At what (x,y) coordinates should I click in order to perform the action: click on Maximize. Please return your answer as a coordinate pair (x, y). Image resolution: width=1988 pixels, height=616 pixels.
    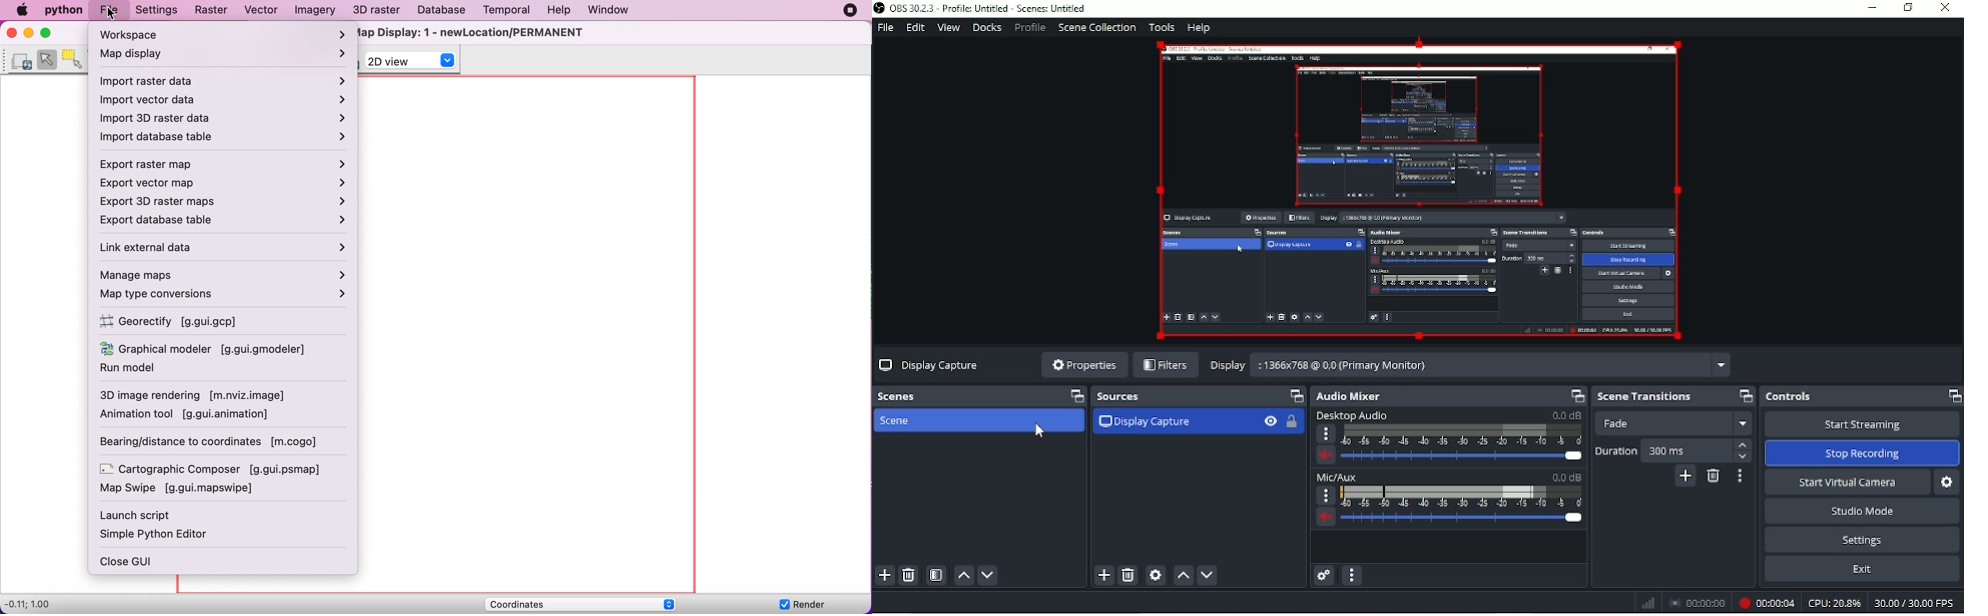
    Looking at the image, I should click on (1072, 396).